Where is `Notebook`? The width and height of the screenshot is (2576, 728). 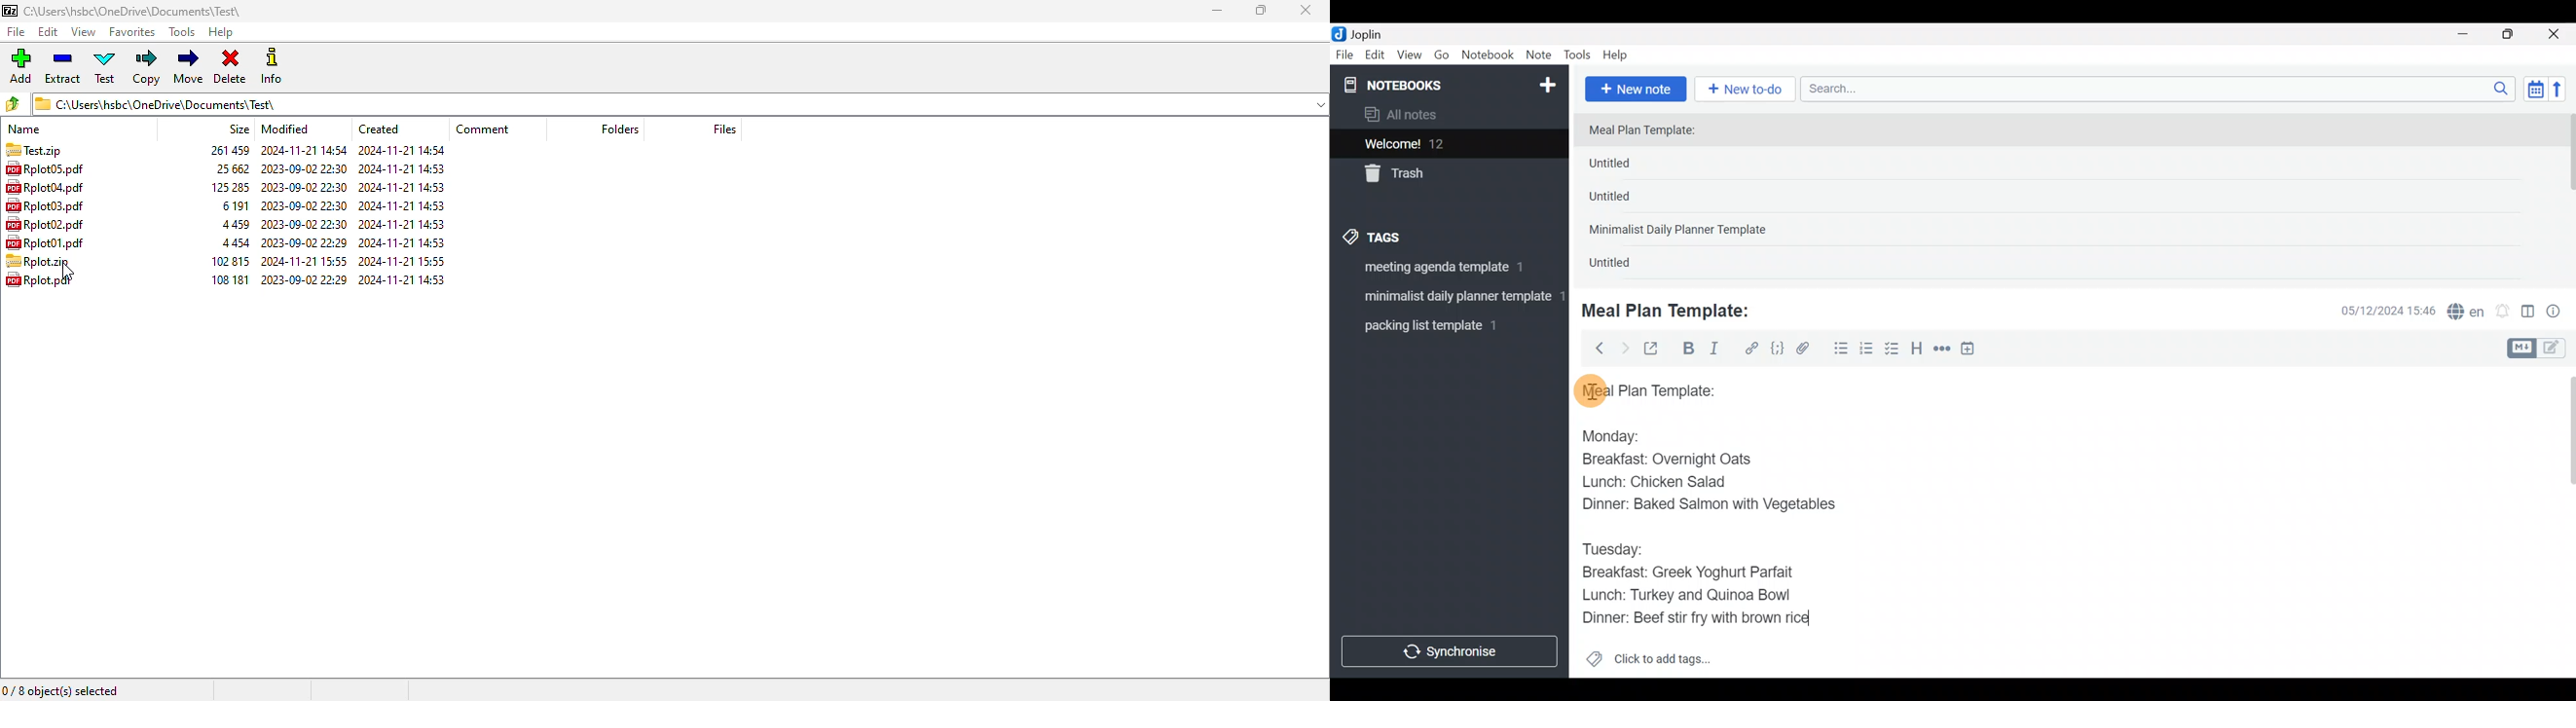 Notebook is located at coordinates (1488, 55).